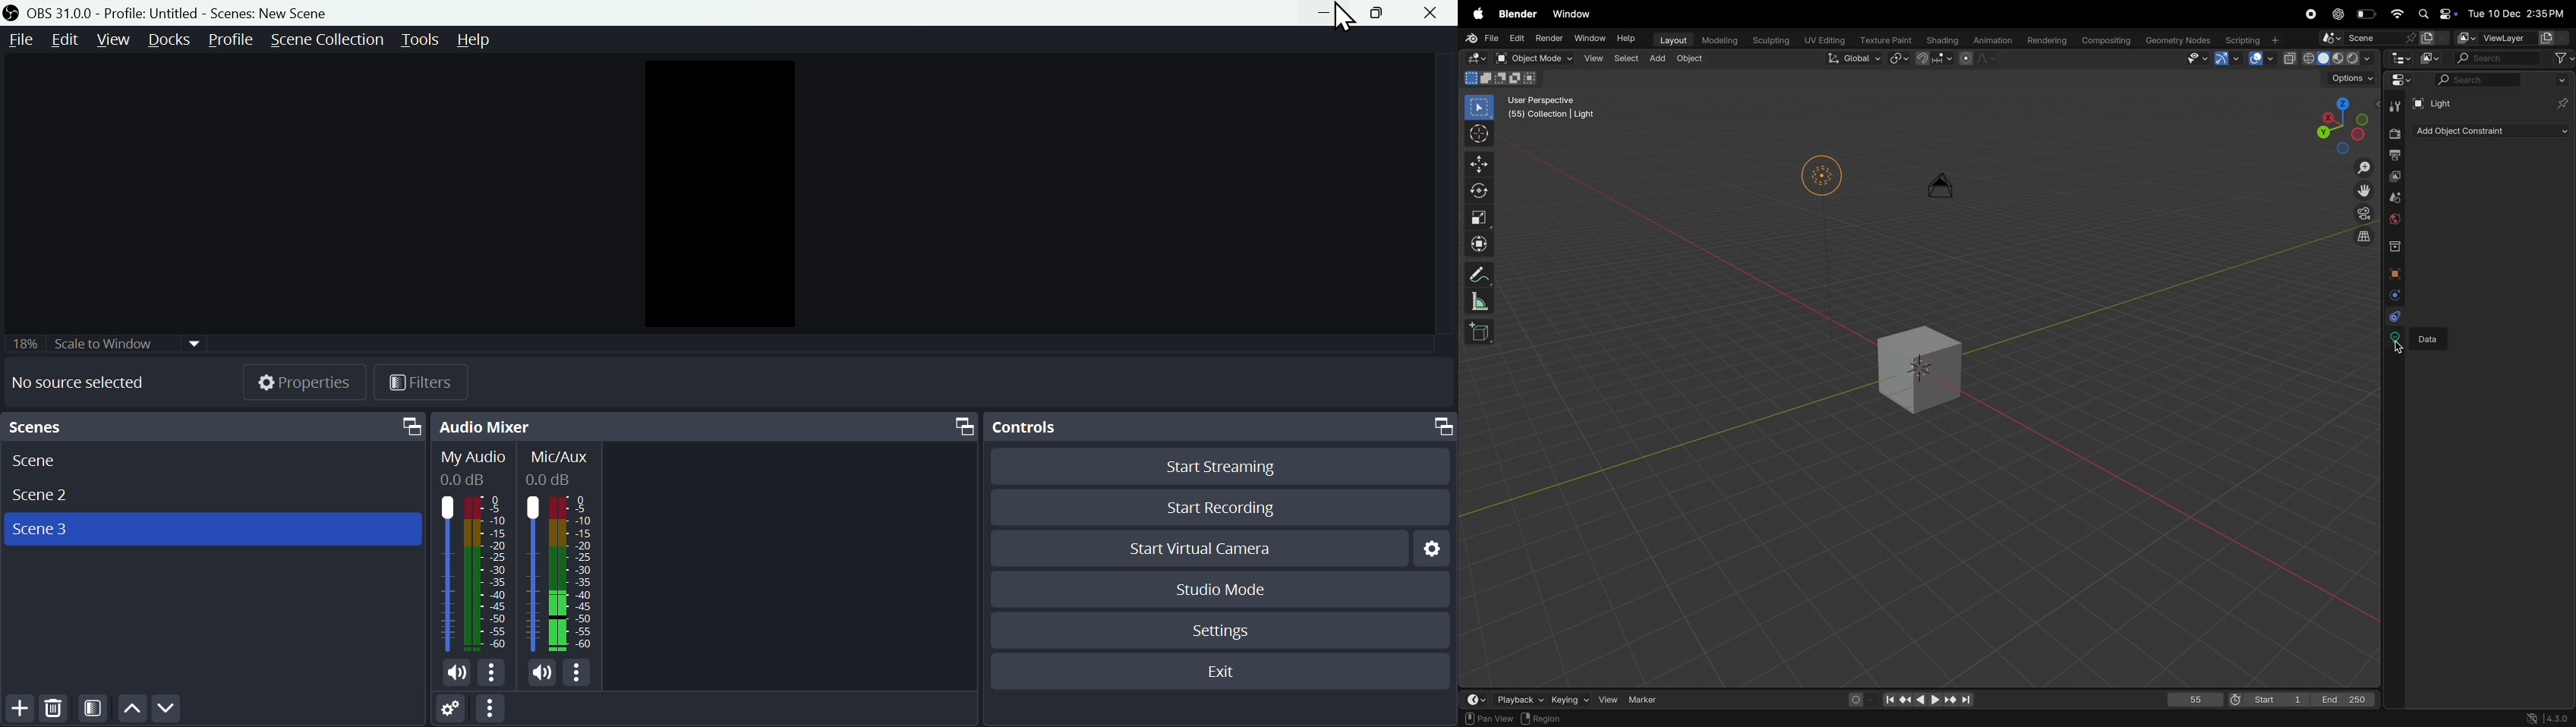 Image resolution: width=2576 pixels, height=728 pixels. What do you see at coordinates (2396, 199) in the screenshot?
I see `scene` at bounding box center [2396, 199].